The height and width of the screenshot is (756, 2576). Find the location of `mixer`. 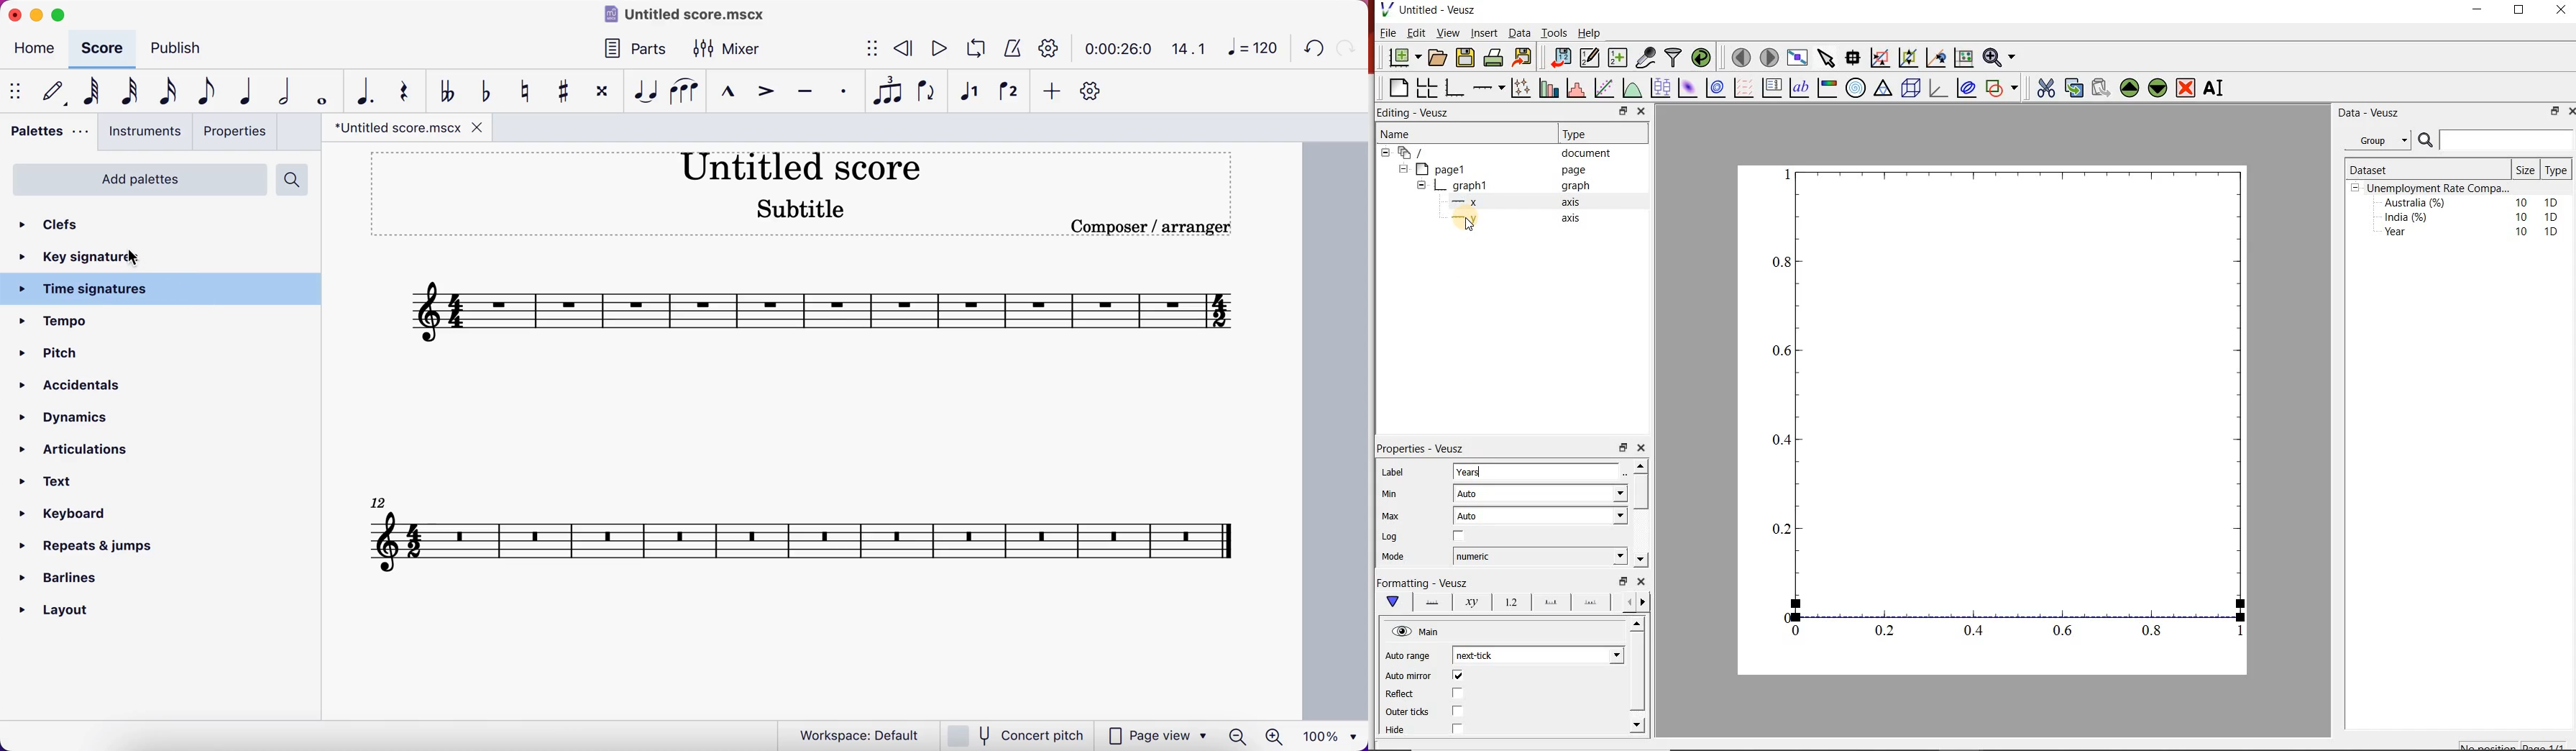

mixer is located at coordinates (735, 51).